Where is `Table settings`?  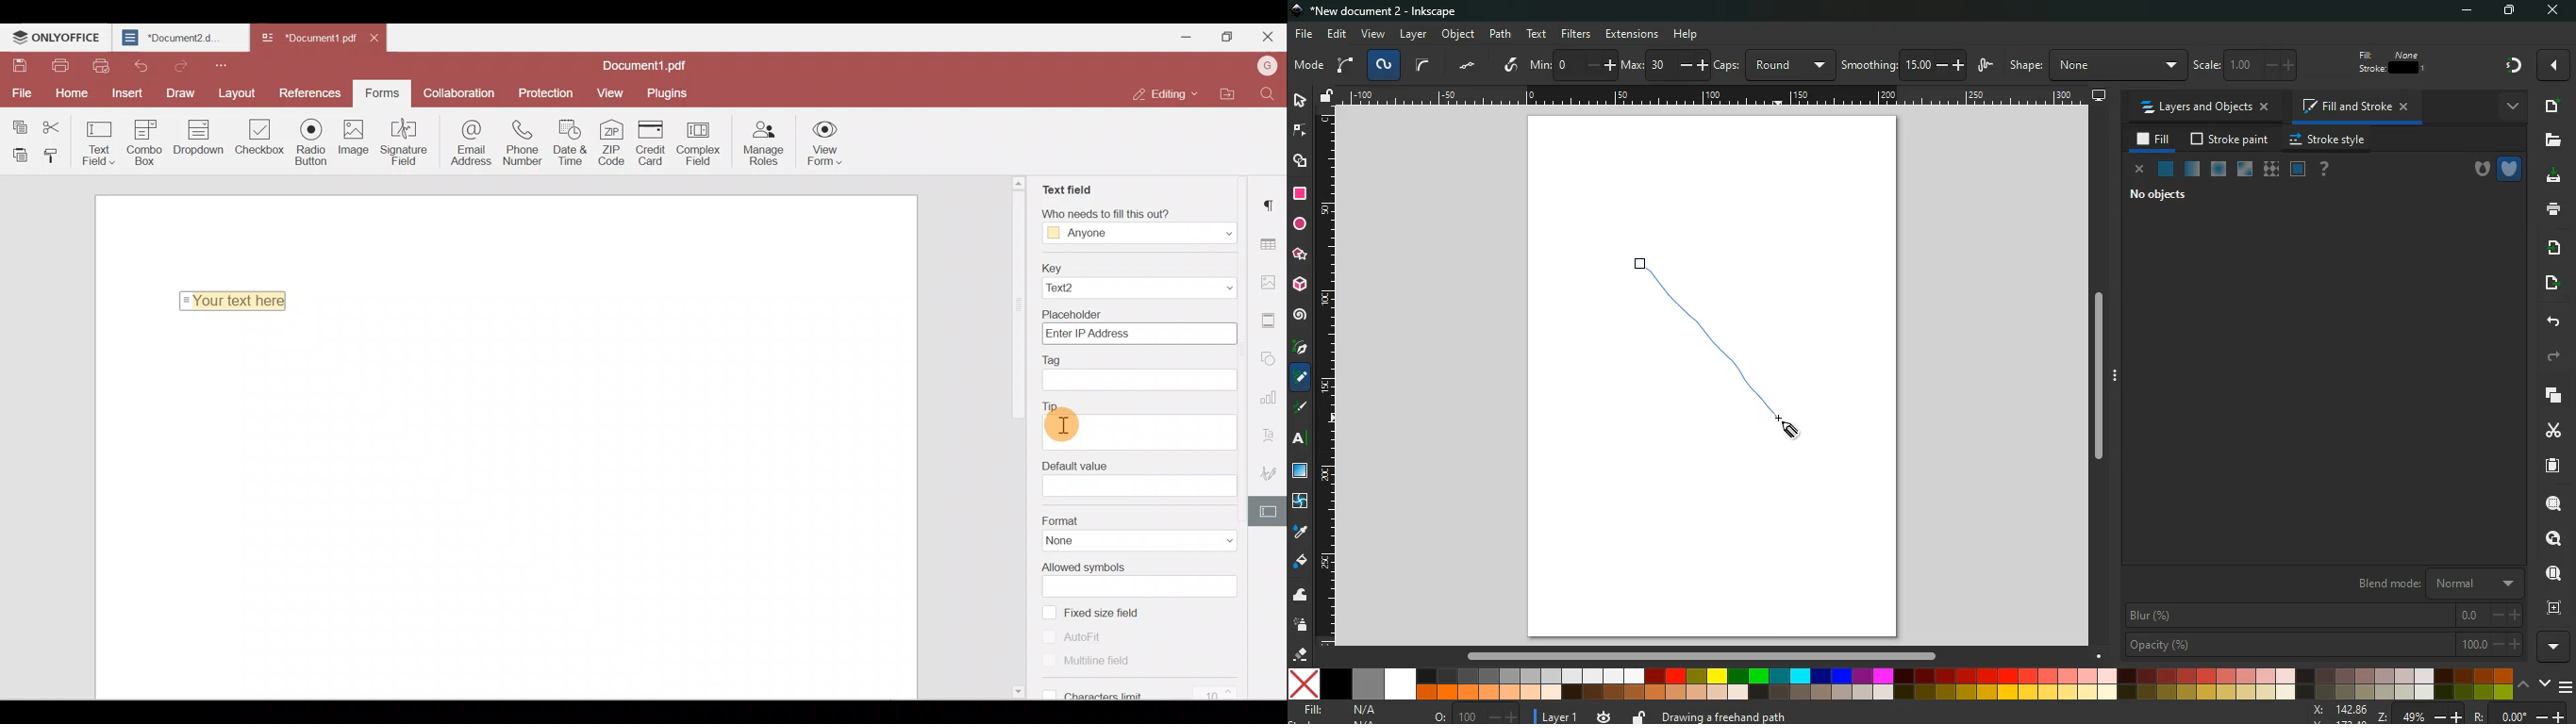
Table settings is located at coordinates (1270, 240).